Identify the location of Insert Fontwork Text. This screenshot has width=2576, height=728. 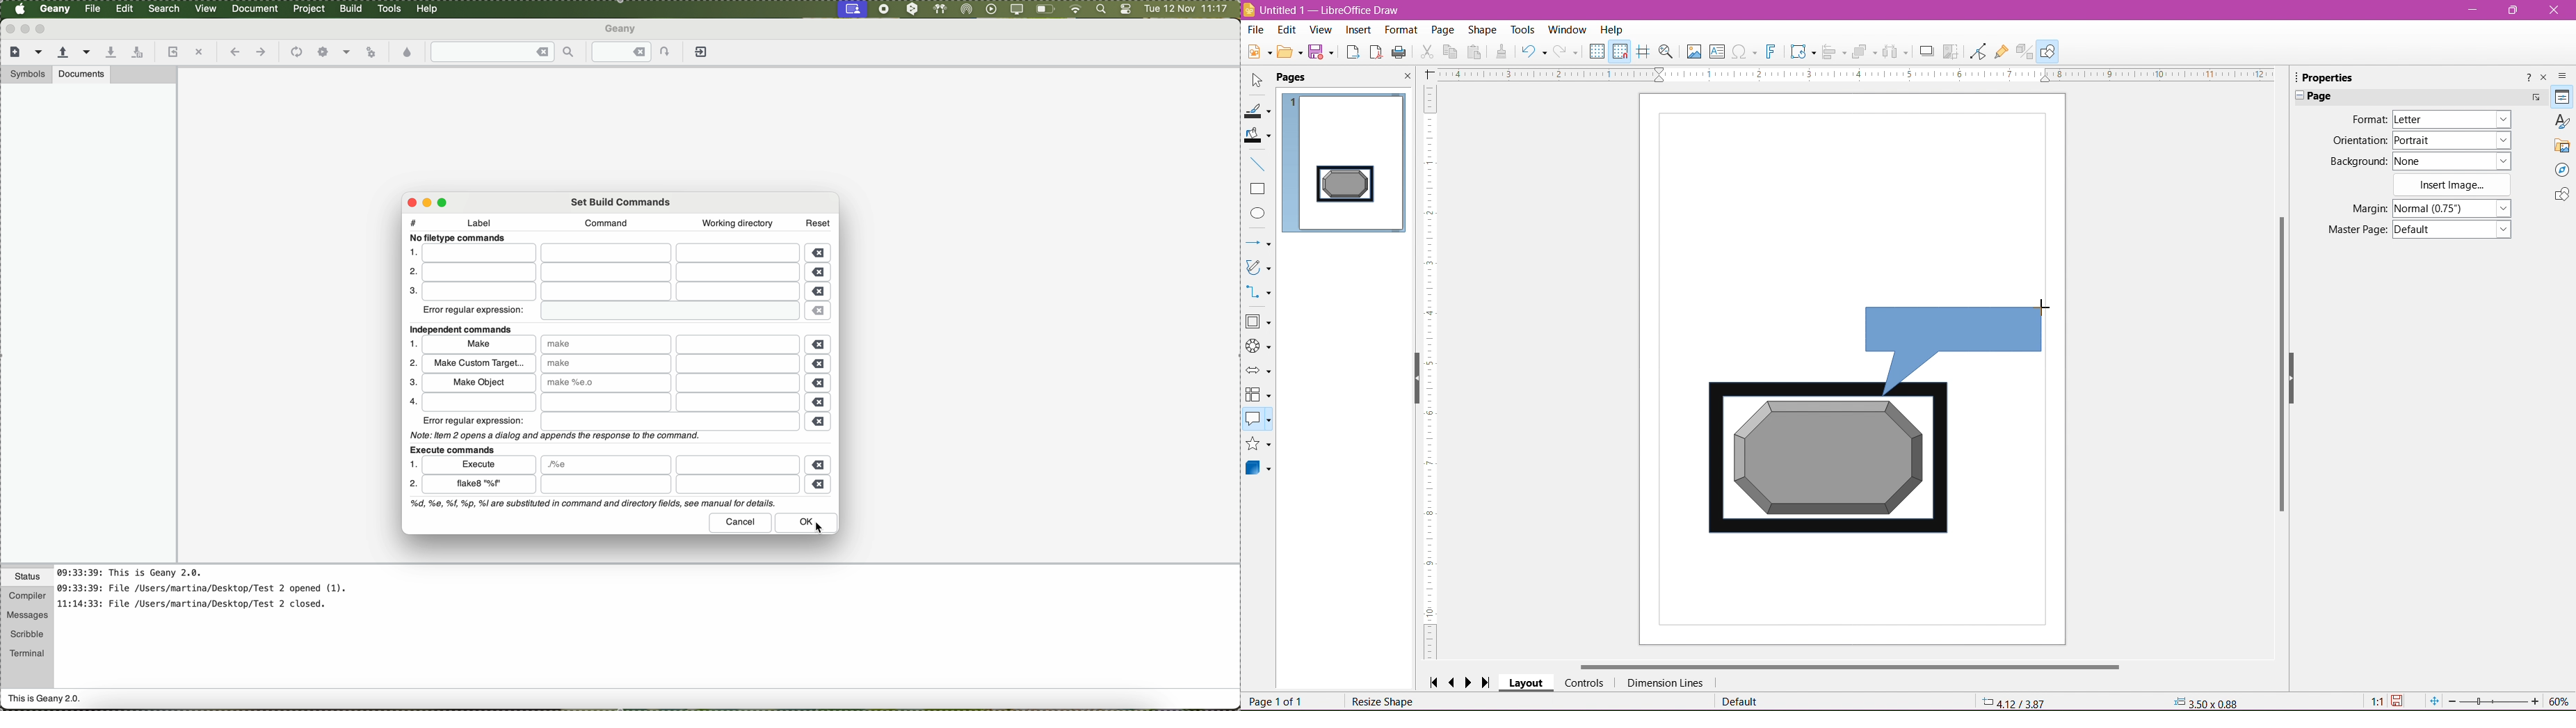
(1772, 53).